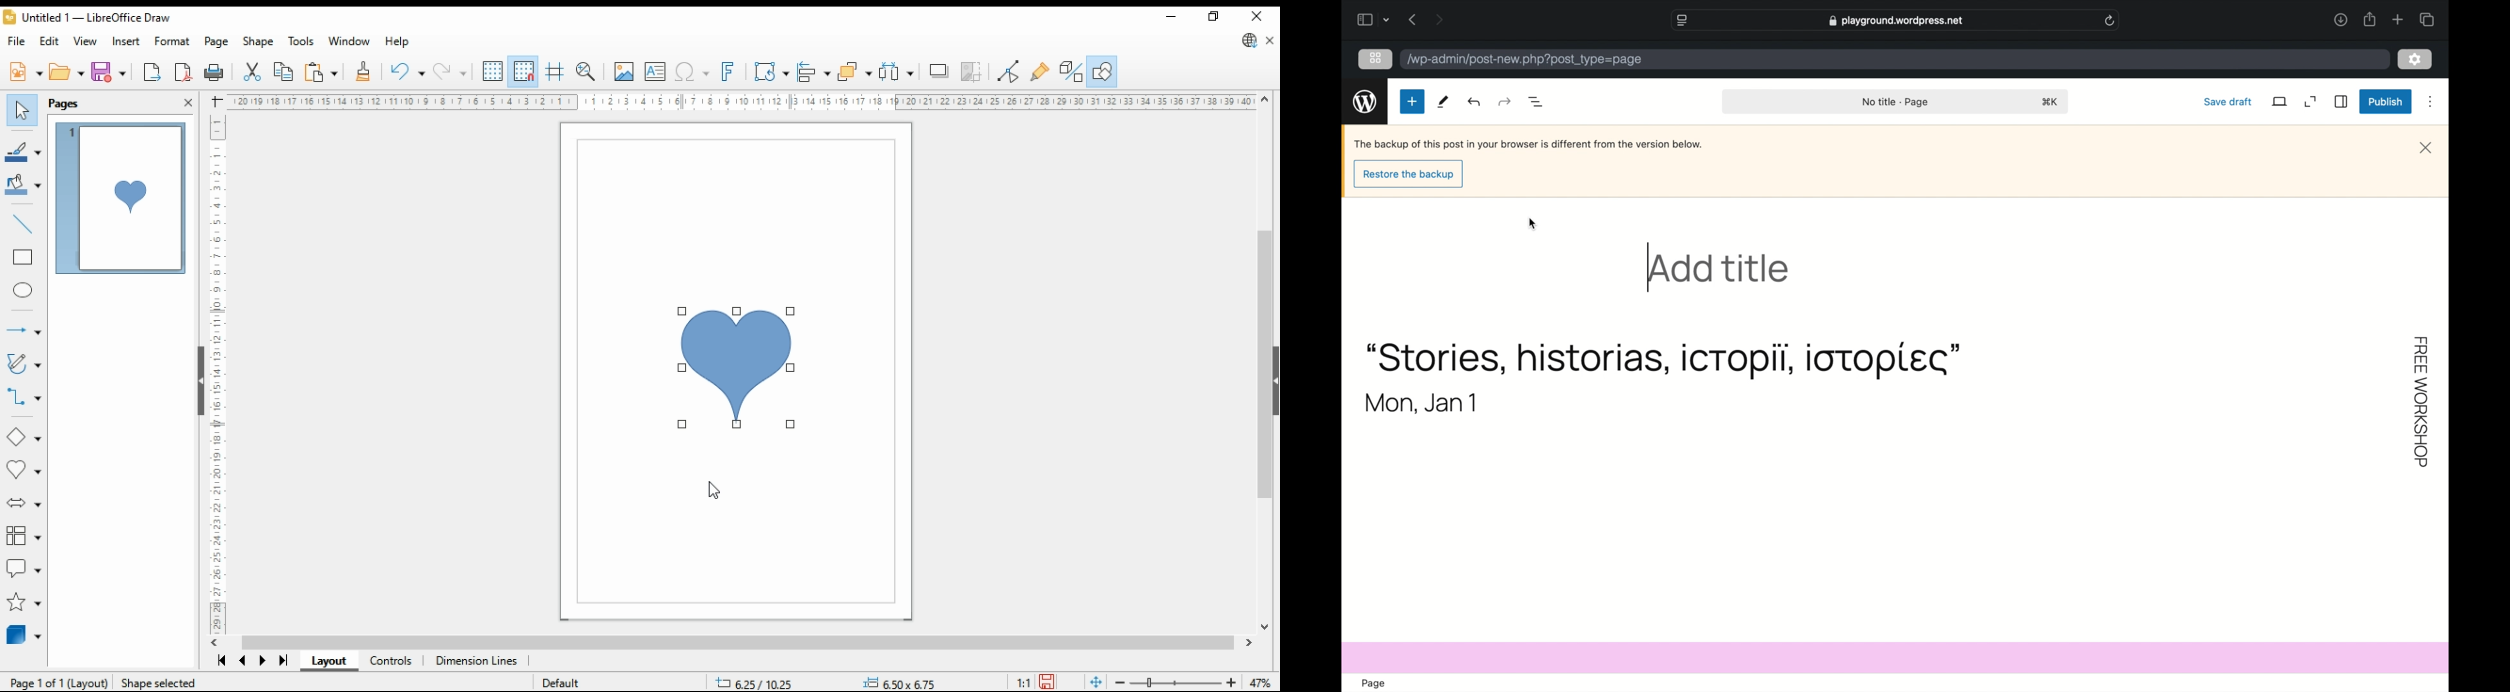 This screenshot has height=700, width=2520. I want to click on connectors and , so click(23, 399).